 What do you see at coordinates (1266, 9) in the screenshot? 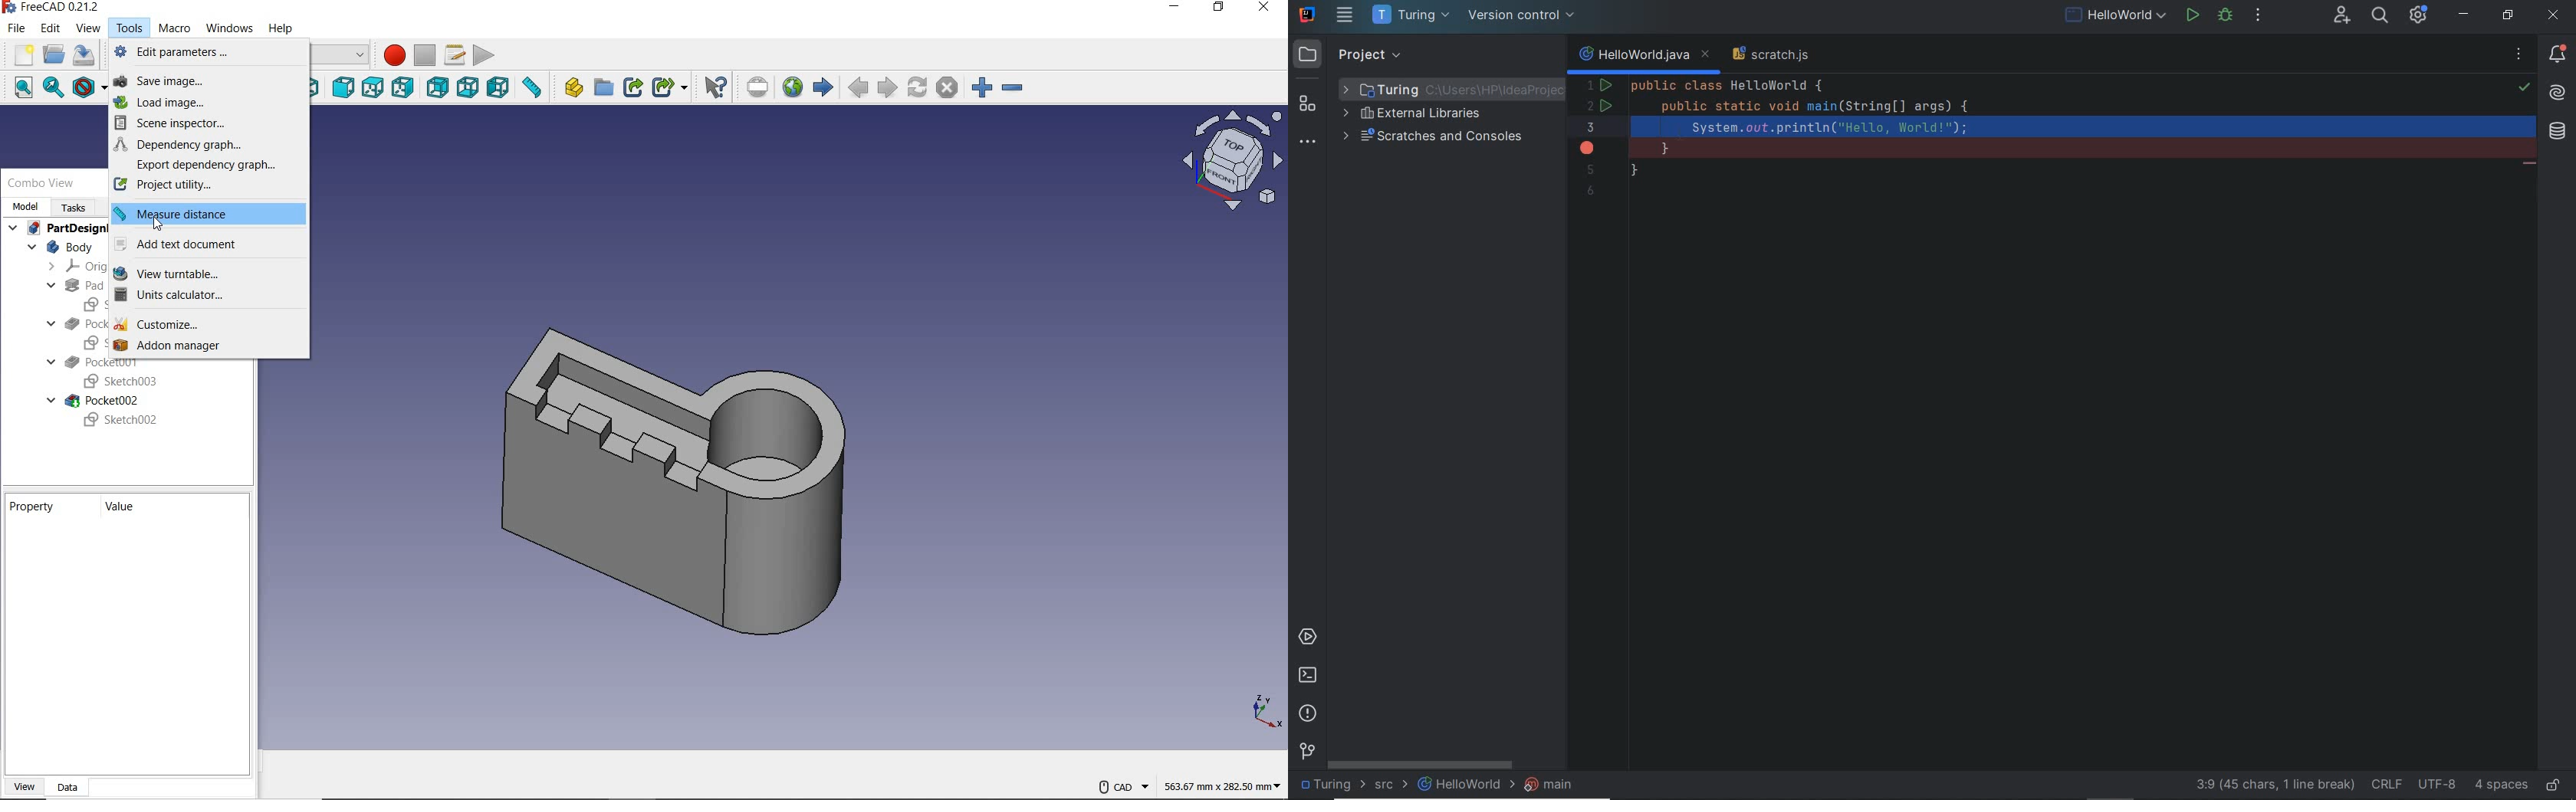
I see `close` at bounding box center [1266, 9].